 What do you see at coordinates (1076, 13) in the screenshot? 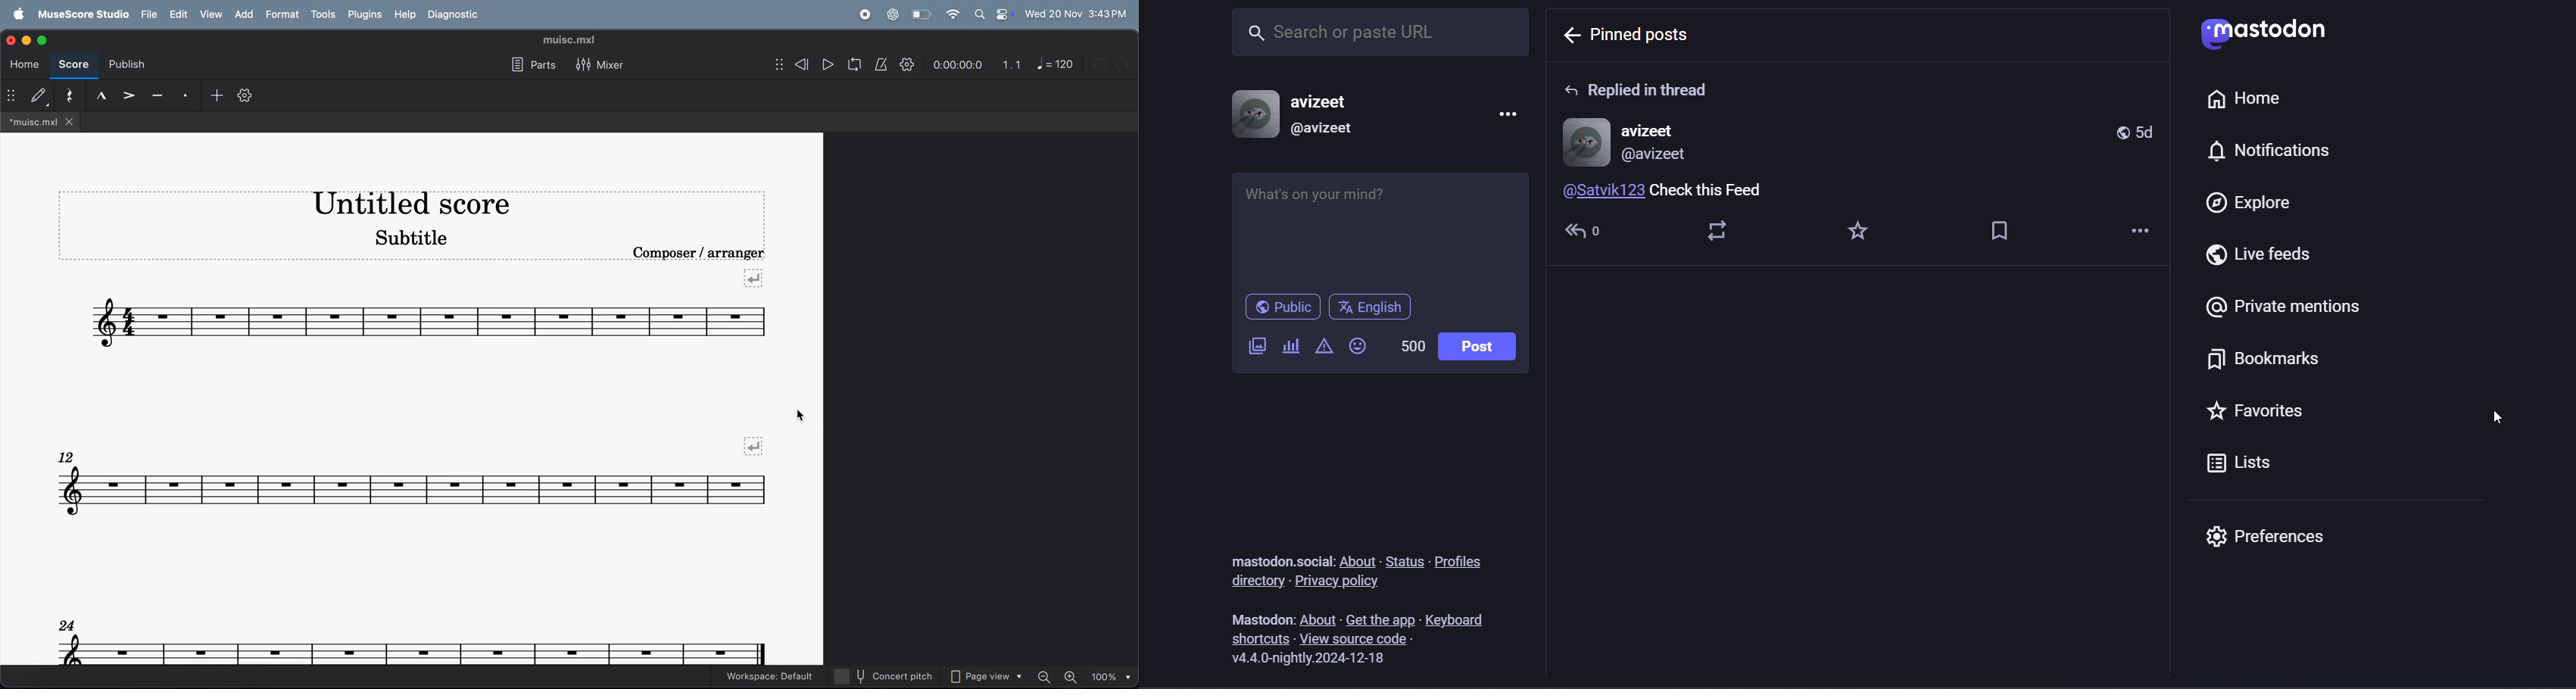
I see `time and date` at bounding box center [1076, 13].